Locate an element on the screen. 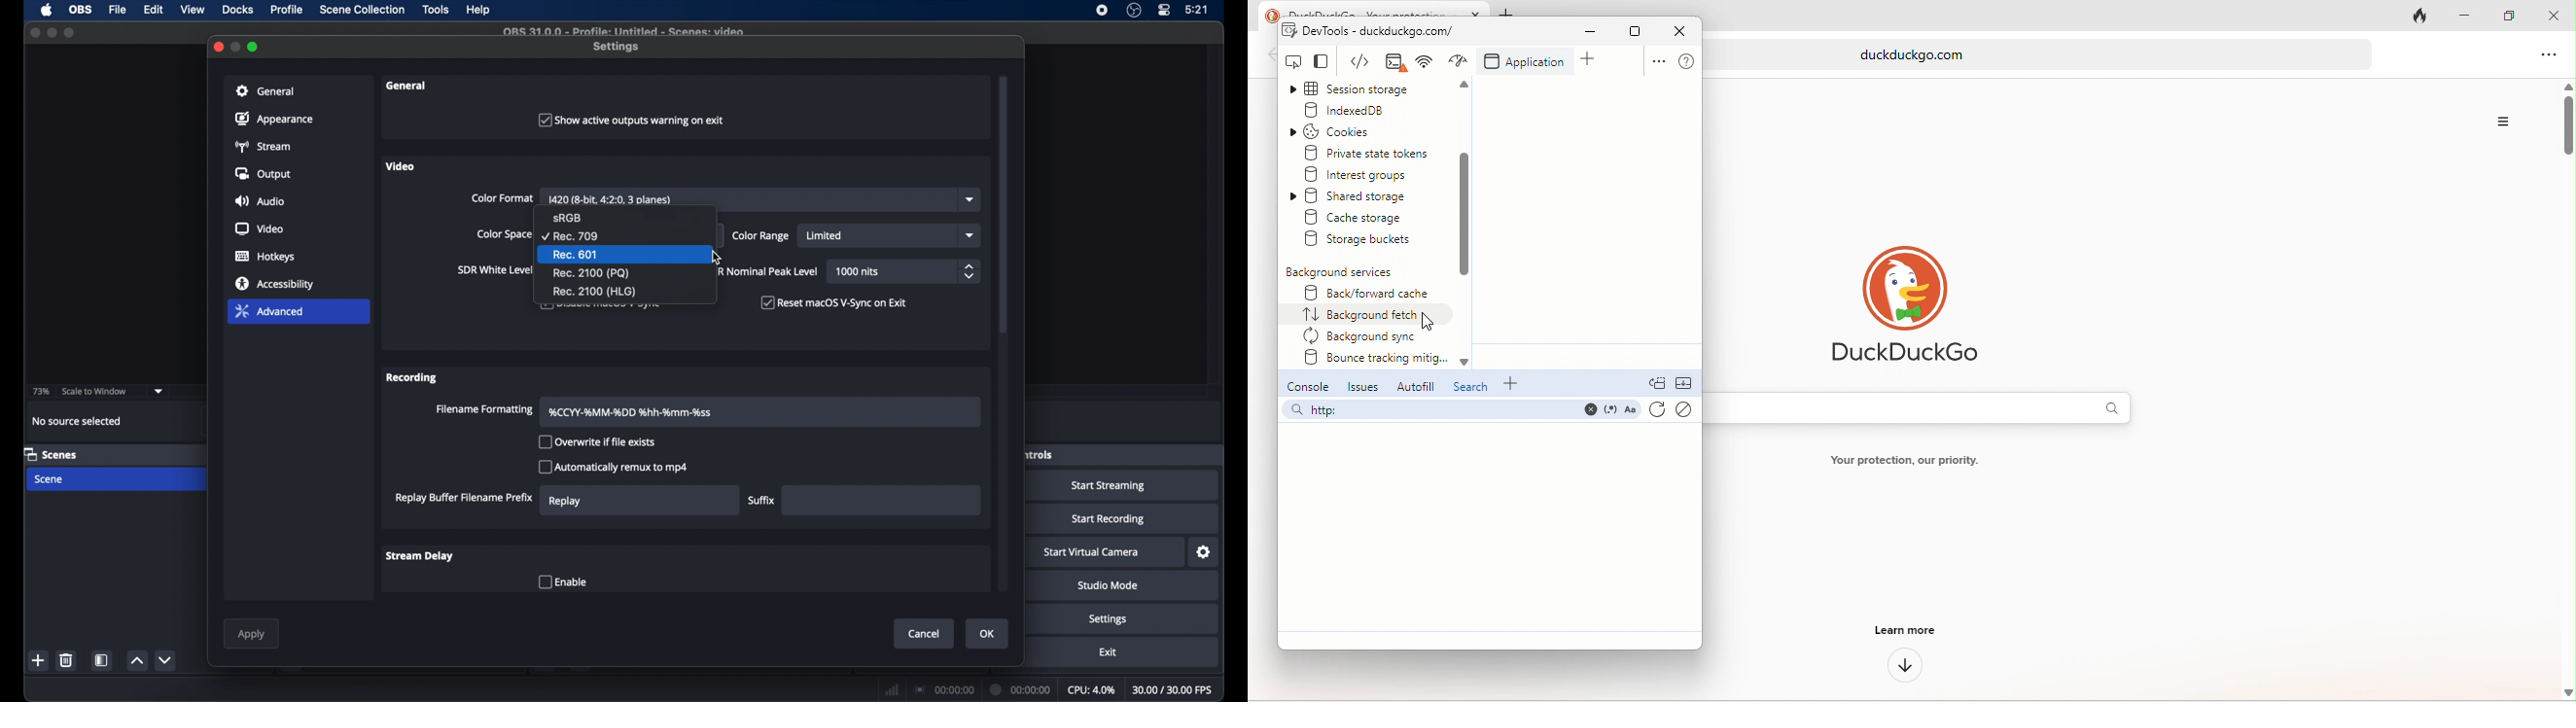  1000 nits is located at coordinates (858, 272).